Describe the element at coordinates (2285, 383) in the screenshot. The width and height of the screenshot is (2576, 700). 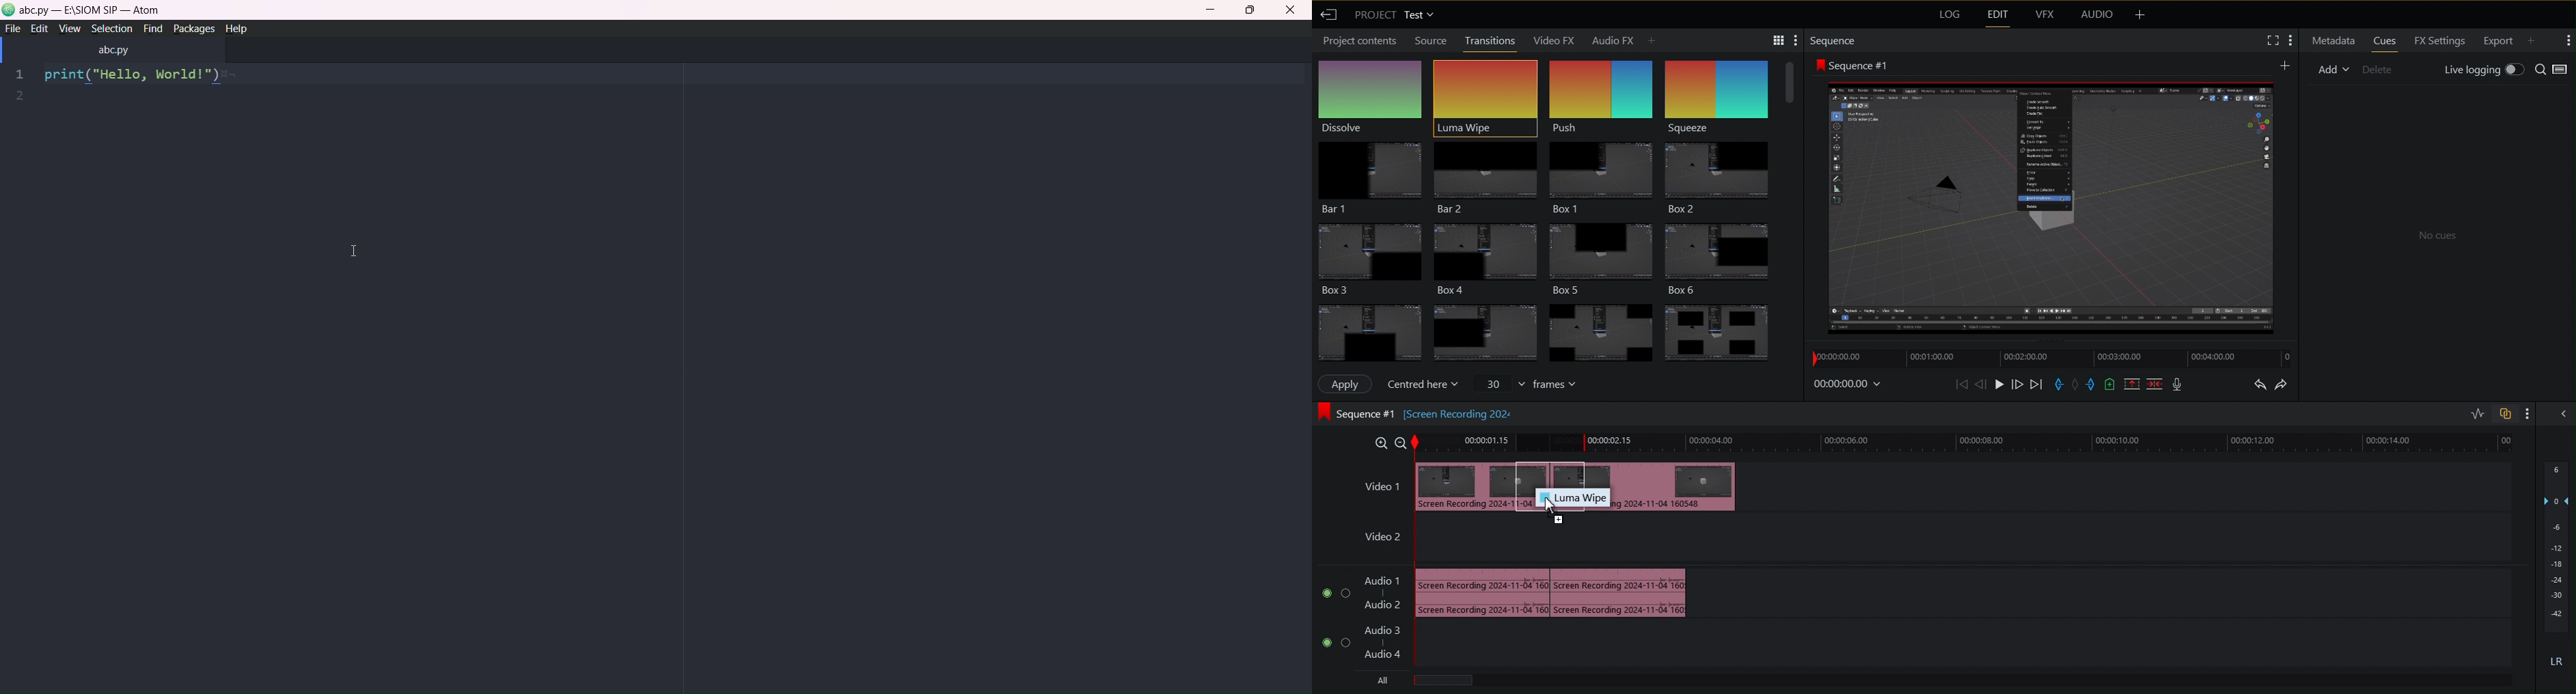
I see `Redo` at that location.